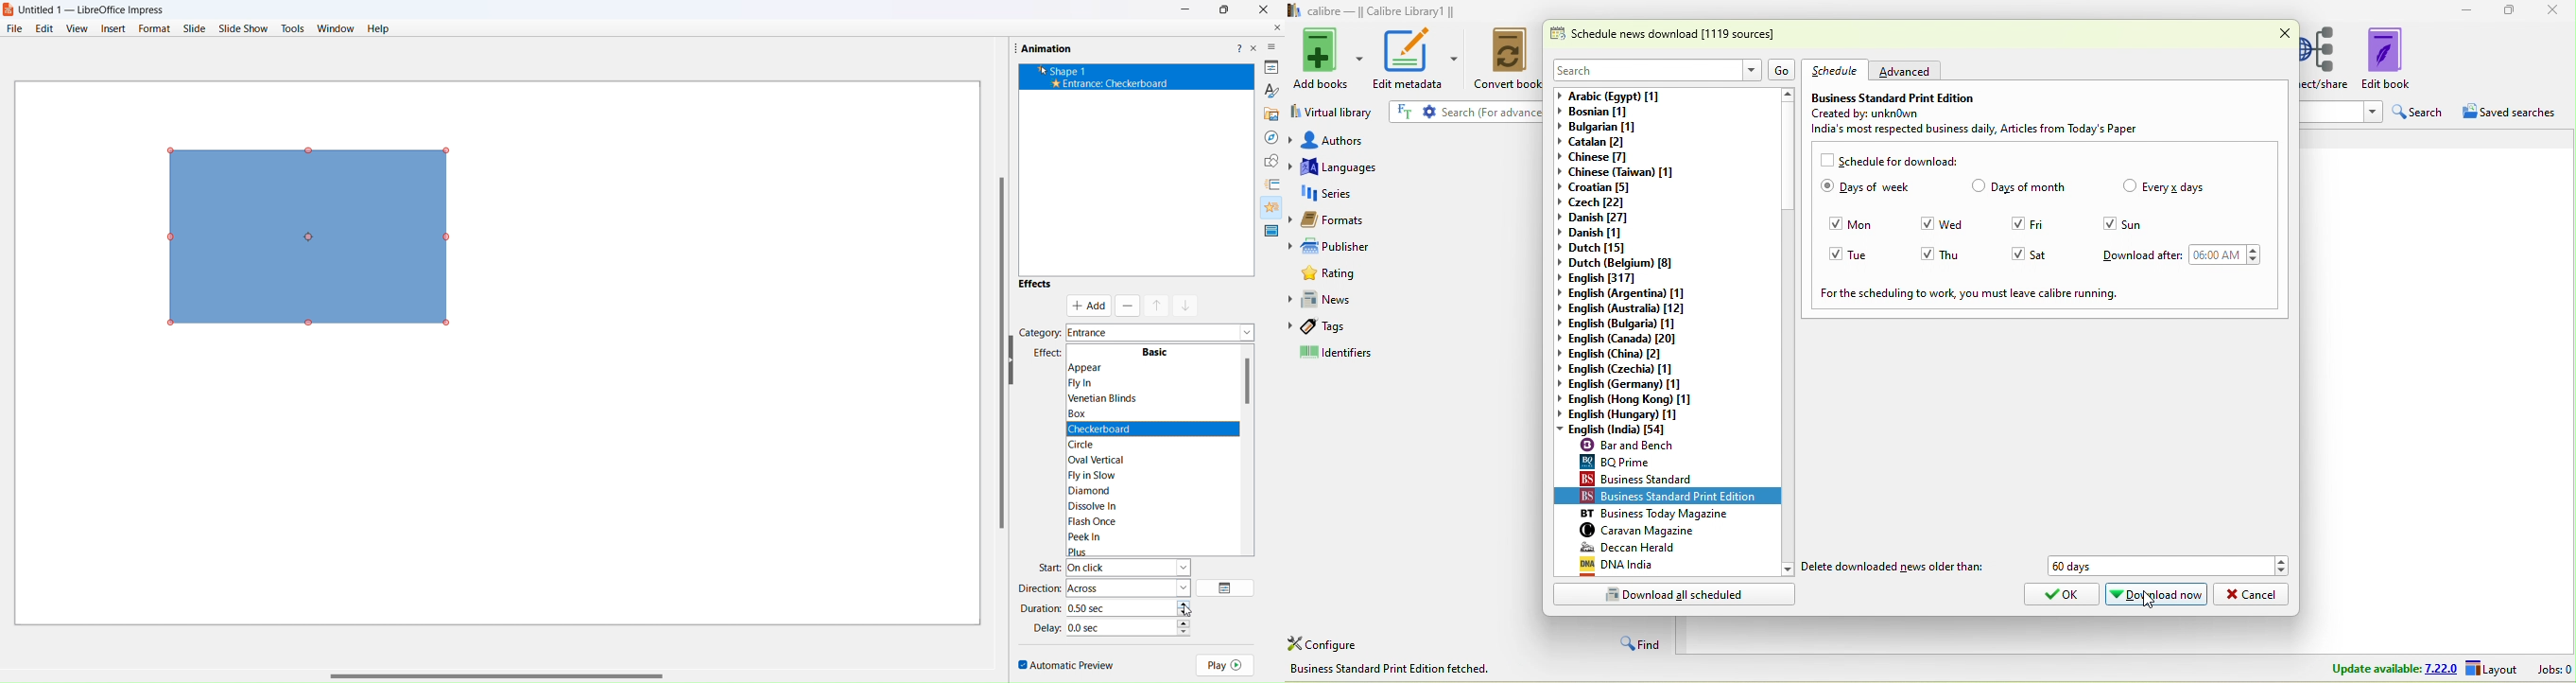 Image resolution: width=2576 pixels, height=700 pixels. I want to click on english(czechia)[1], so click(1632, 369).